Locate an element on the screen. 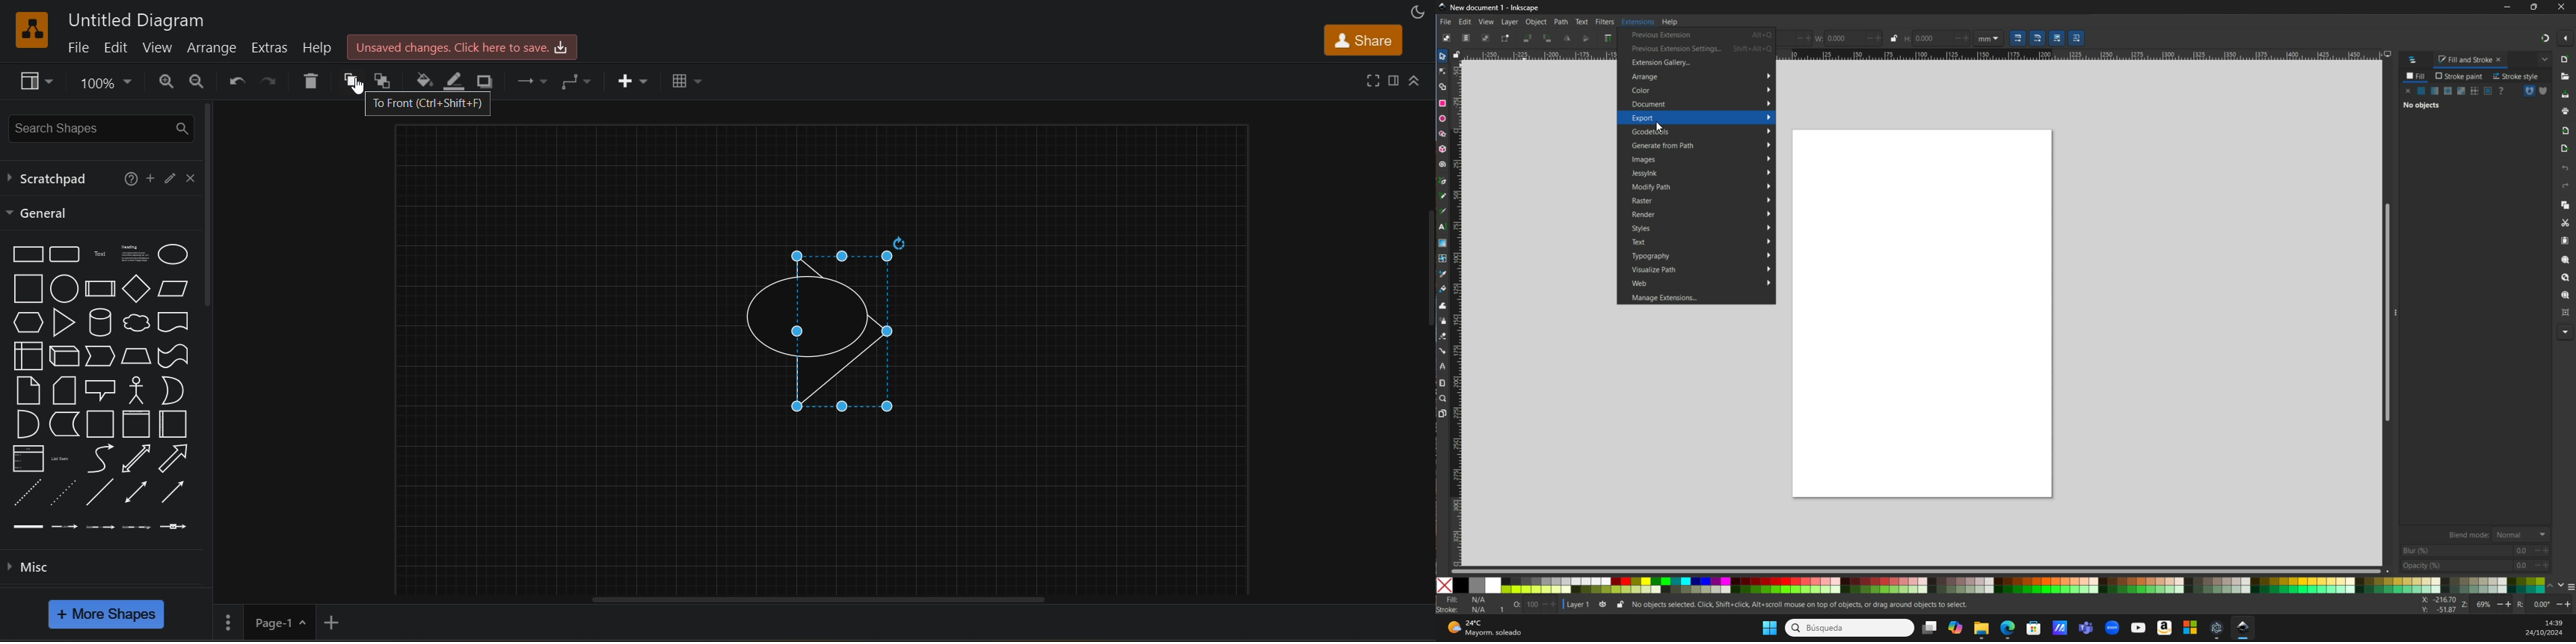 This screenshot has height=644, width=2576. Stroke Paint is located at coordinates (2459, 77).